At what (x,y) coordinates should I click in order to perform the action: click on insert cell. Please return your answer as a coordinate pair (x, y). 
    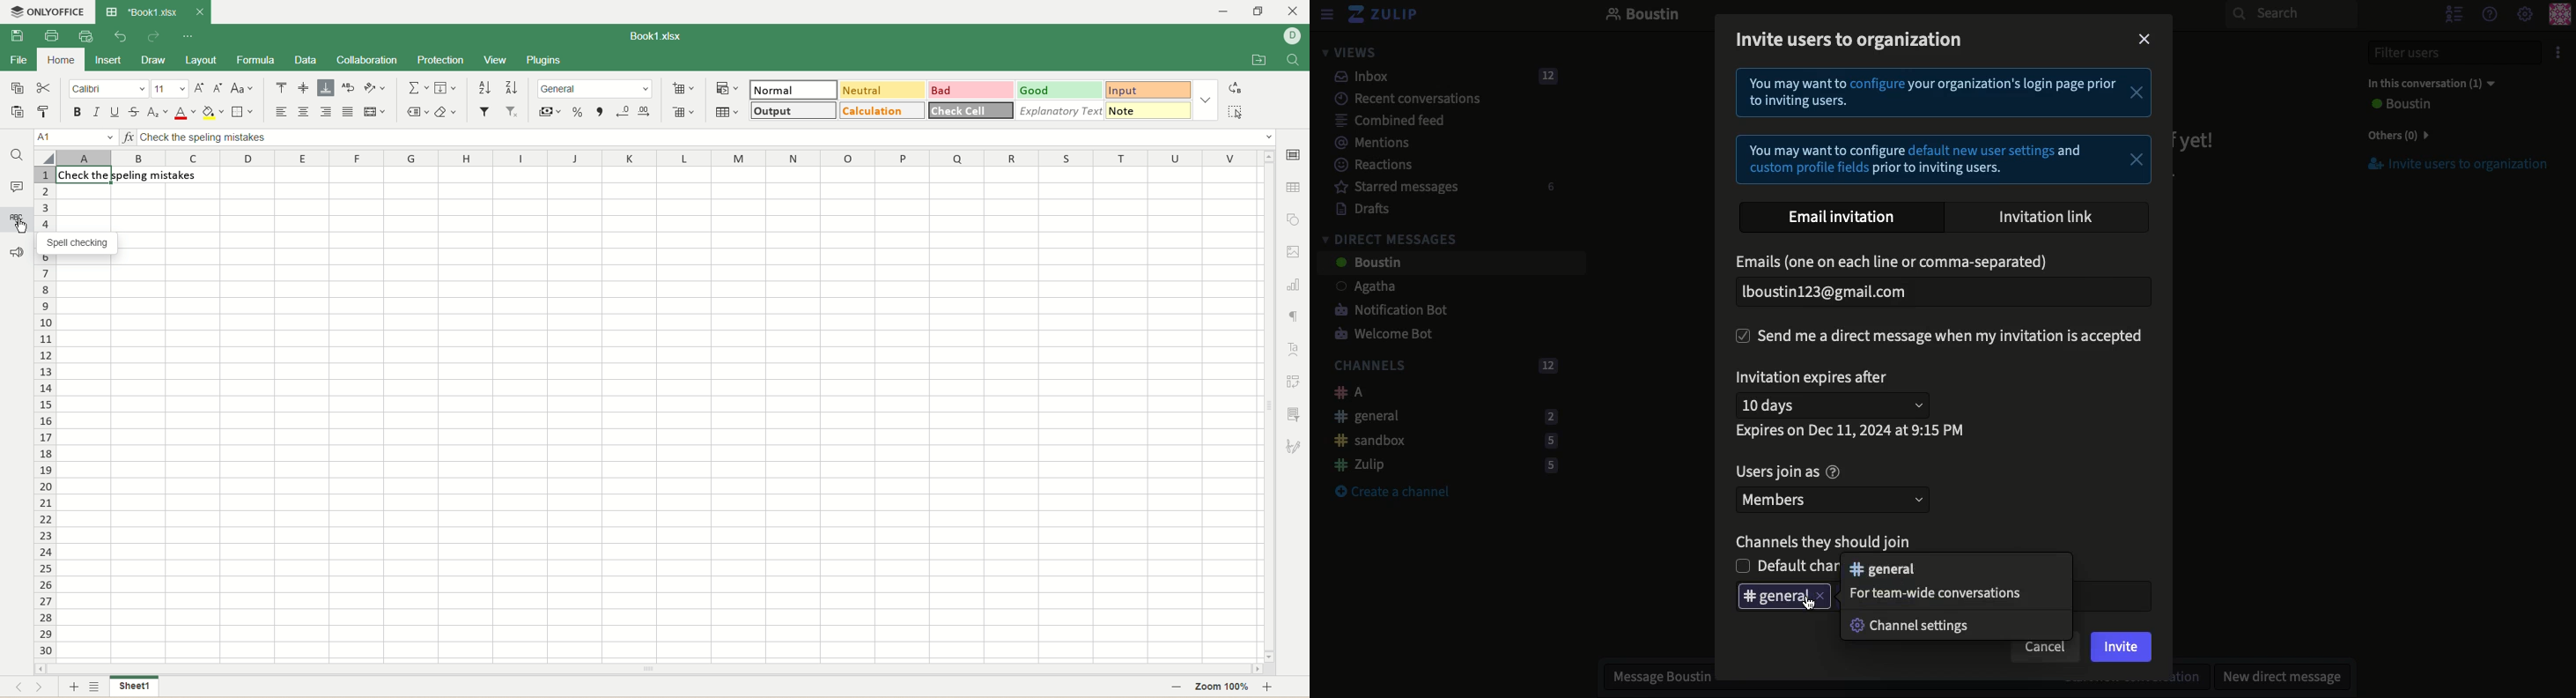
    Looking at the image, I should click on (684, 87).